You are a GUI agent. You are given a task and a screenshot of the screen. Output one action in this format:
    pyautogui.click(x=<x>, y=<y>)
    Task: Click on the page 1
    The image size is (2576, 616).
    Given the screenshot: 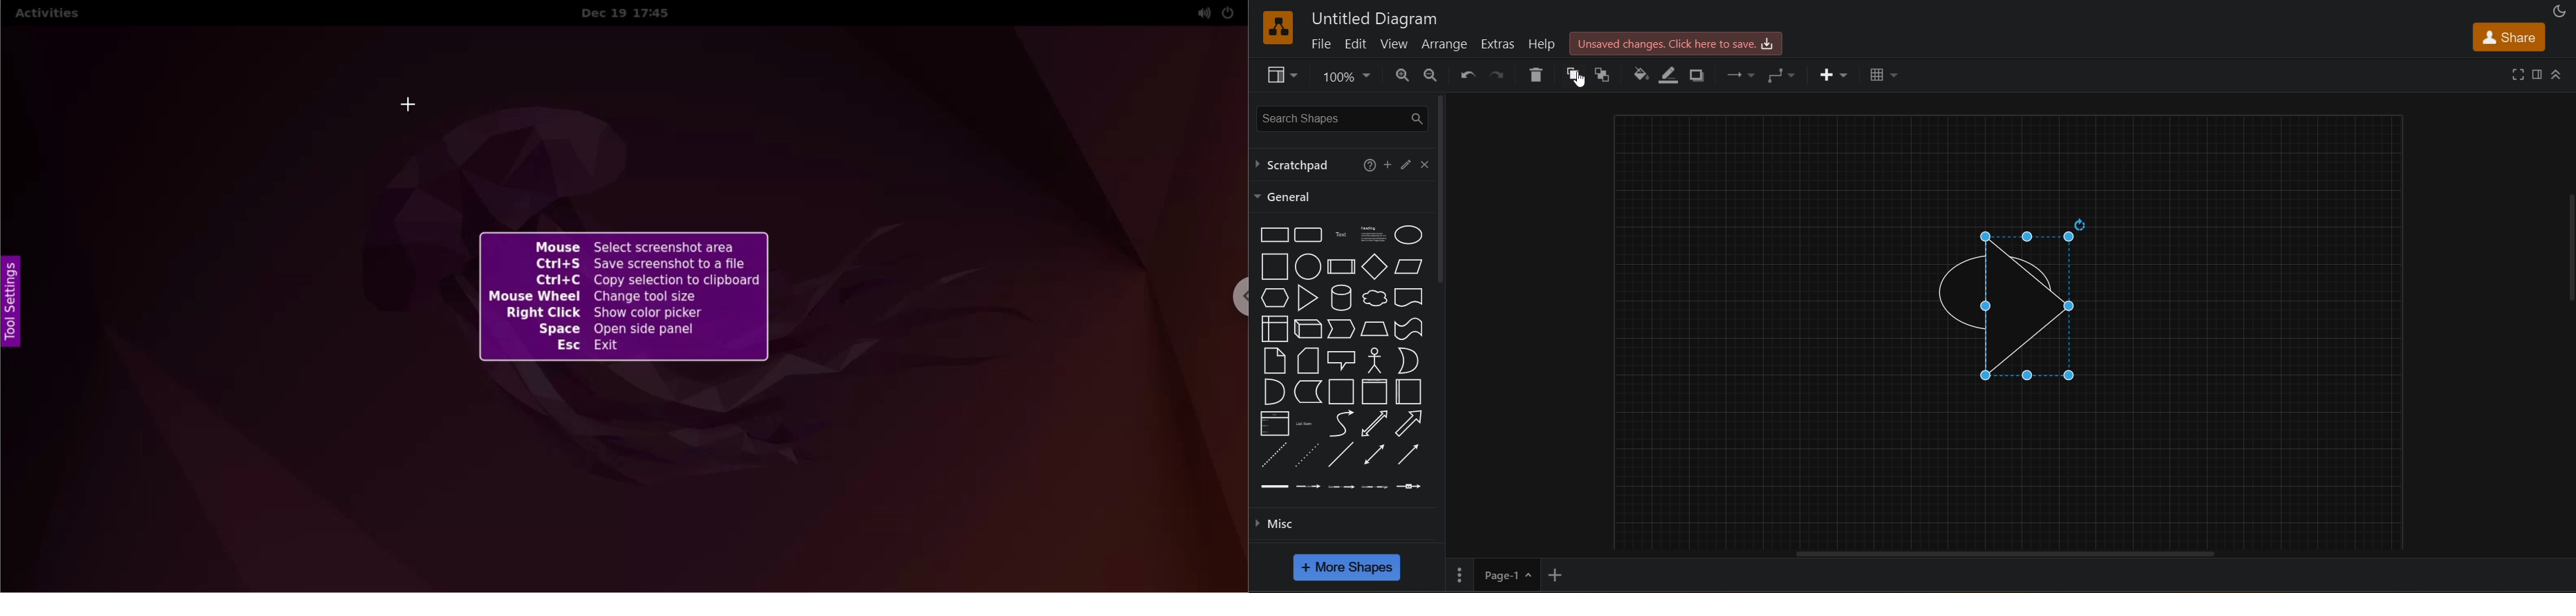 What is the action you would take?
    pyautogui.click(x=1493, y=573)
    